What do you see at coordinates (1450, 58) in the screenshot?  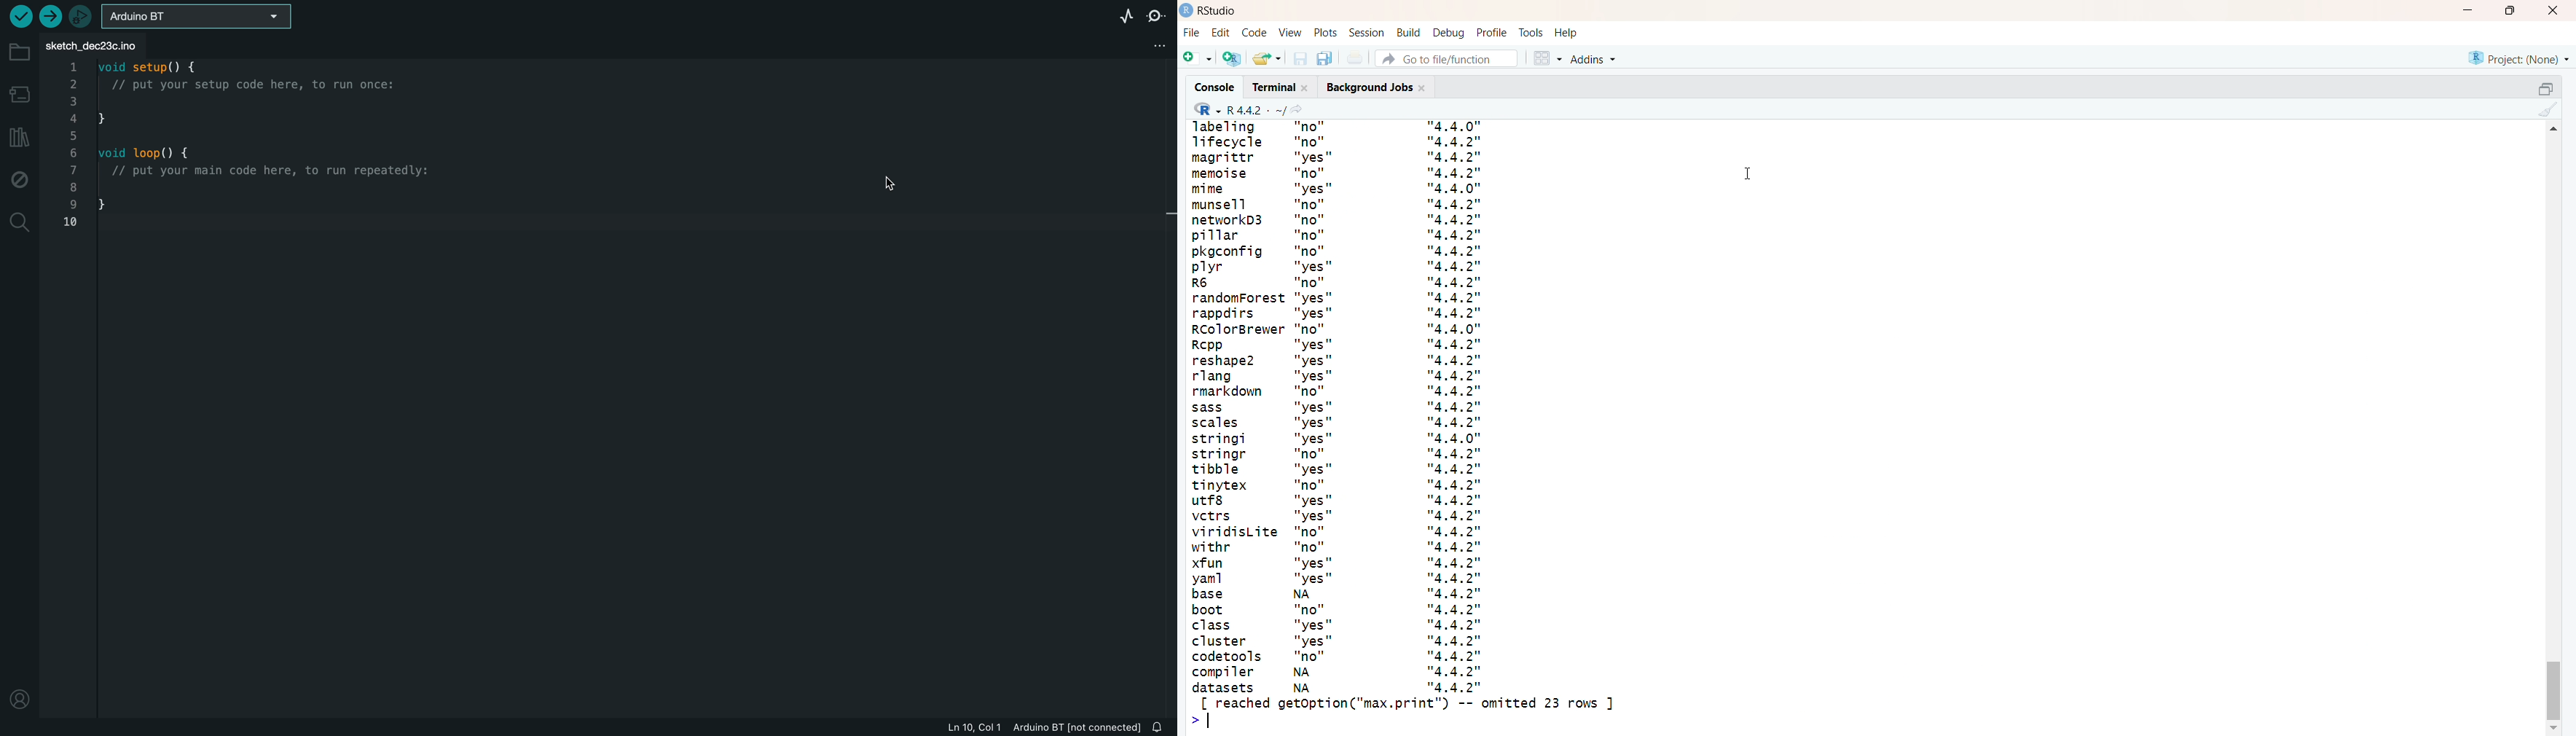 I see `Go to file/function` at bounding box center [1450, 58].